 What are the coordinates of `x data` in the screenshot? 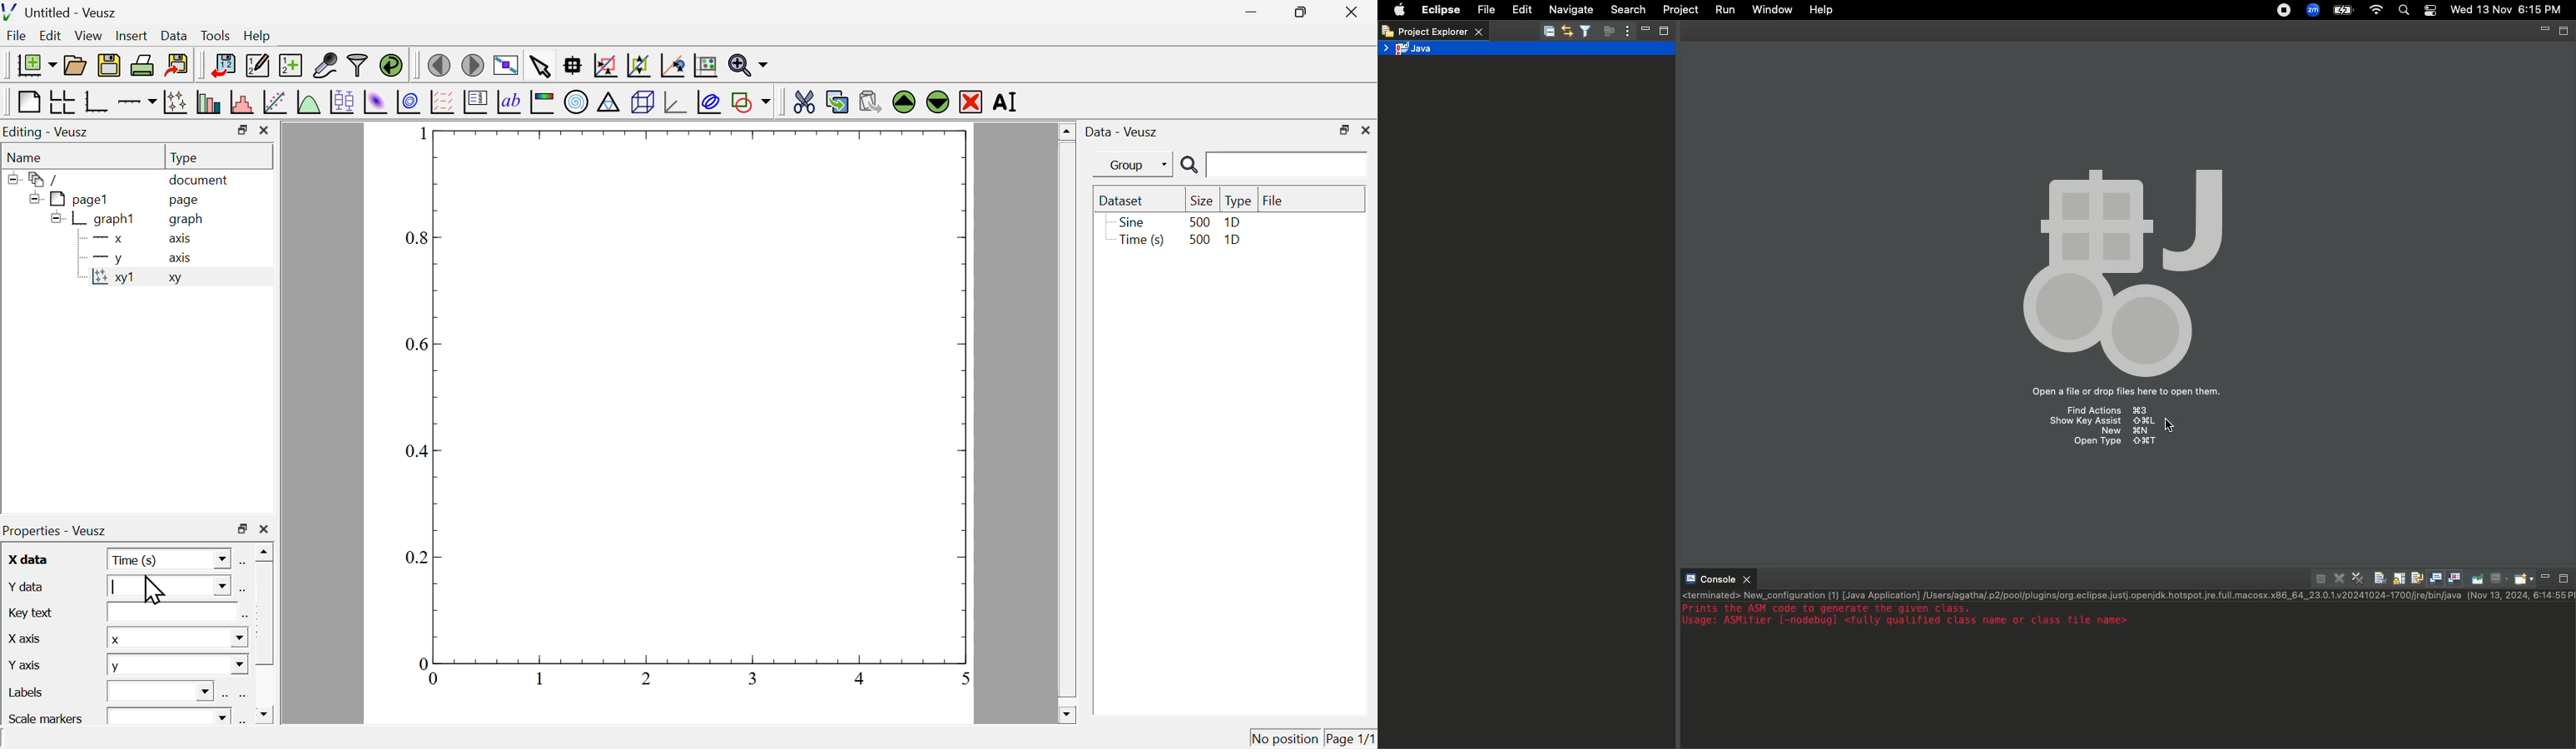 It's located at (29, 559).